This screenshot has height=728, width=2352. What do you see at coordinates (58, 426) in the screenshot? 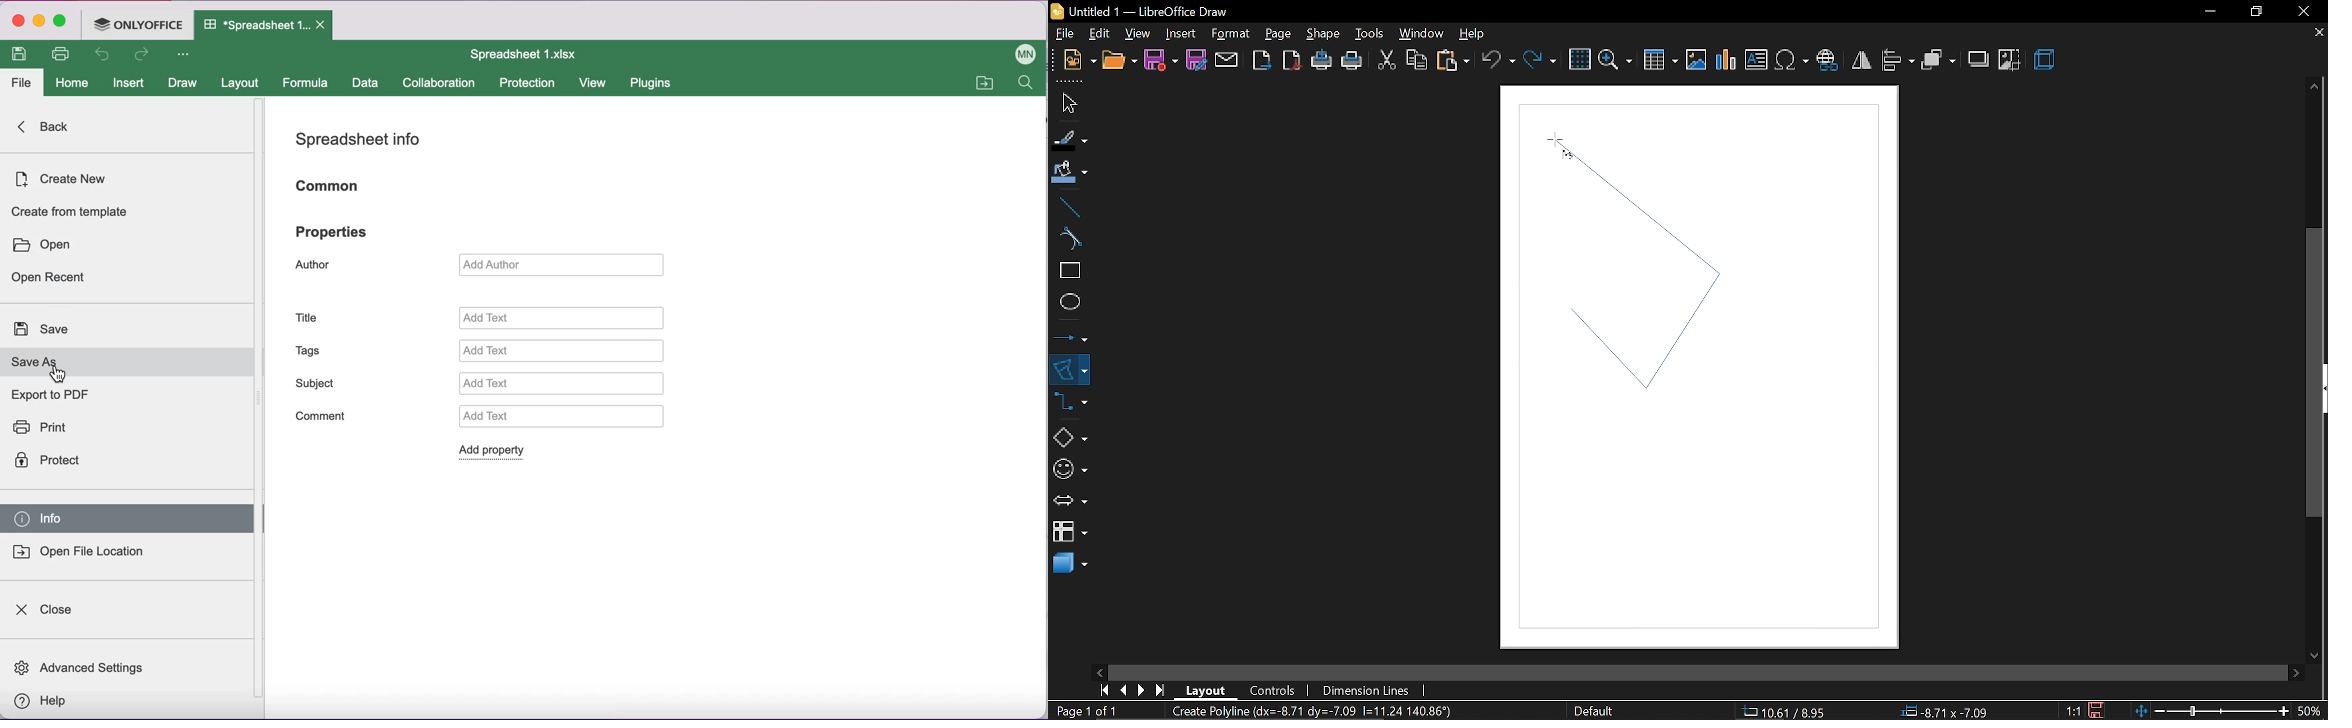
I see `print` at bounding box center [58, 426].